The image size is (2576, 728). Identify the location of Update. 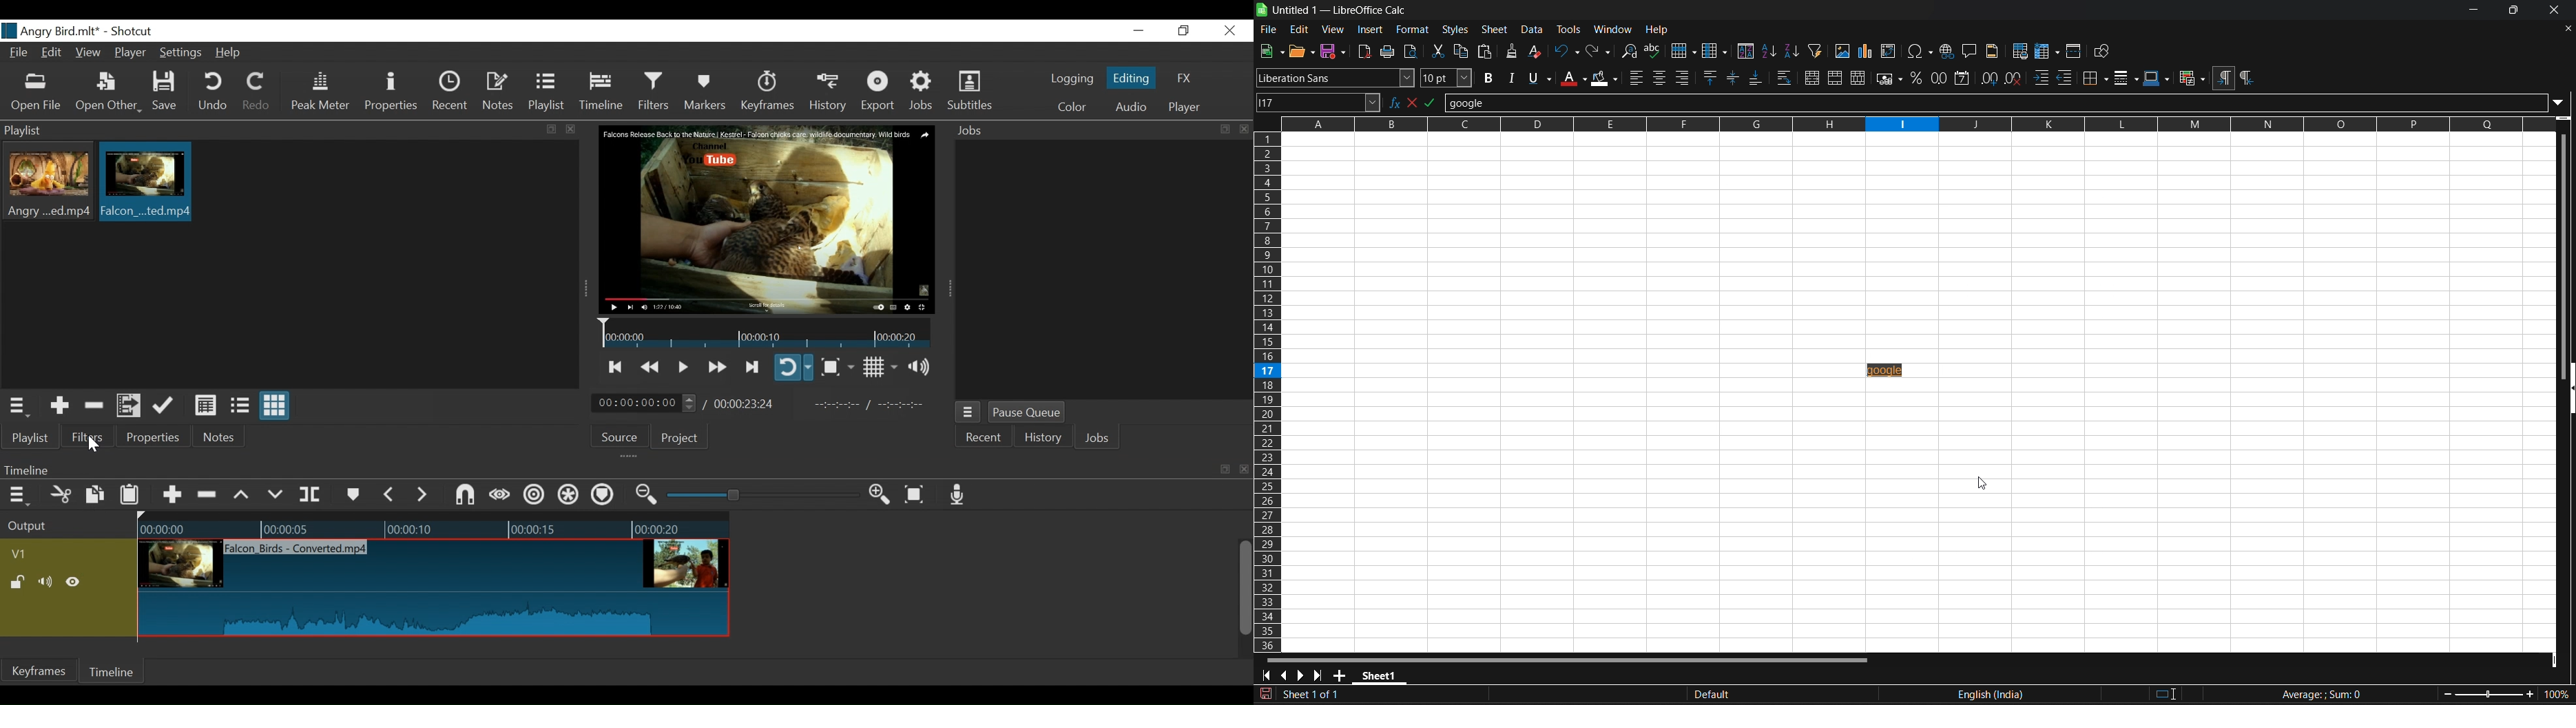
(166, 406).